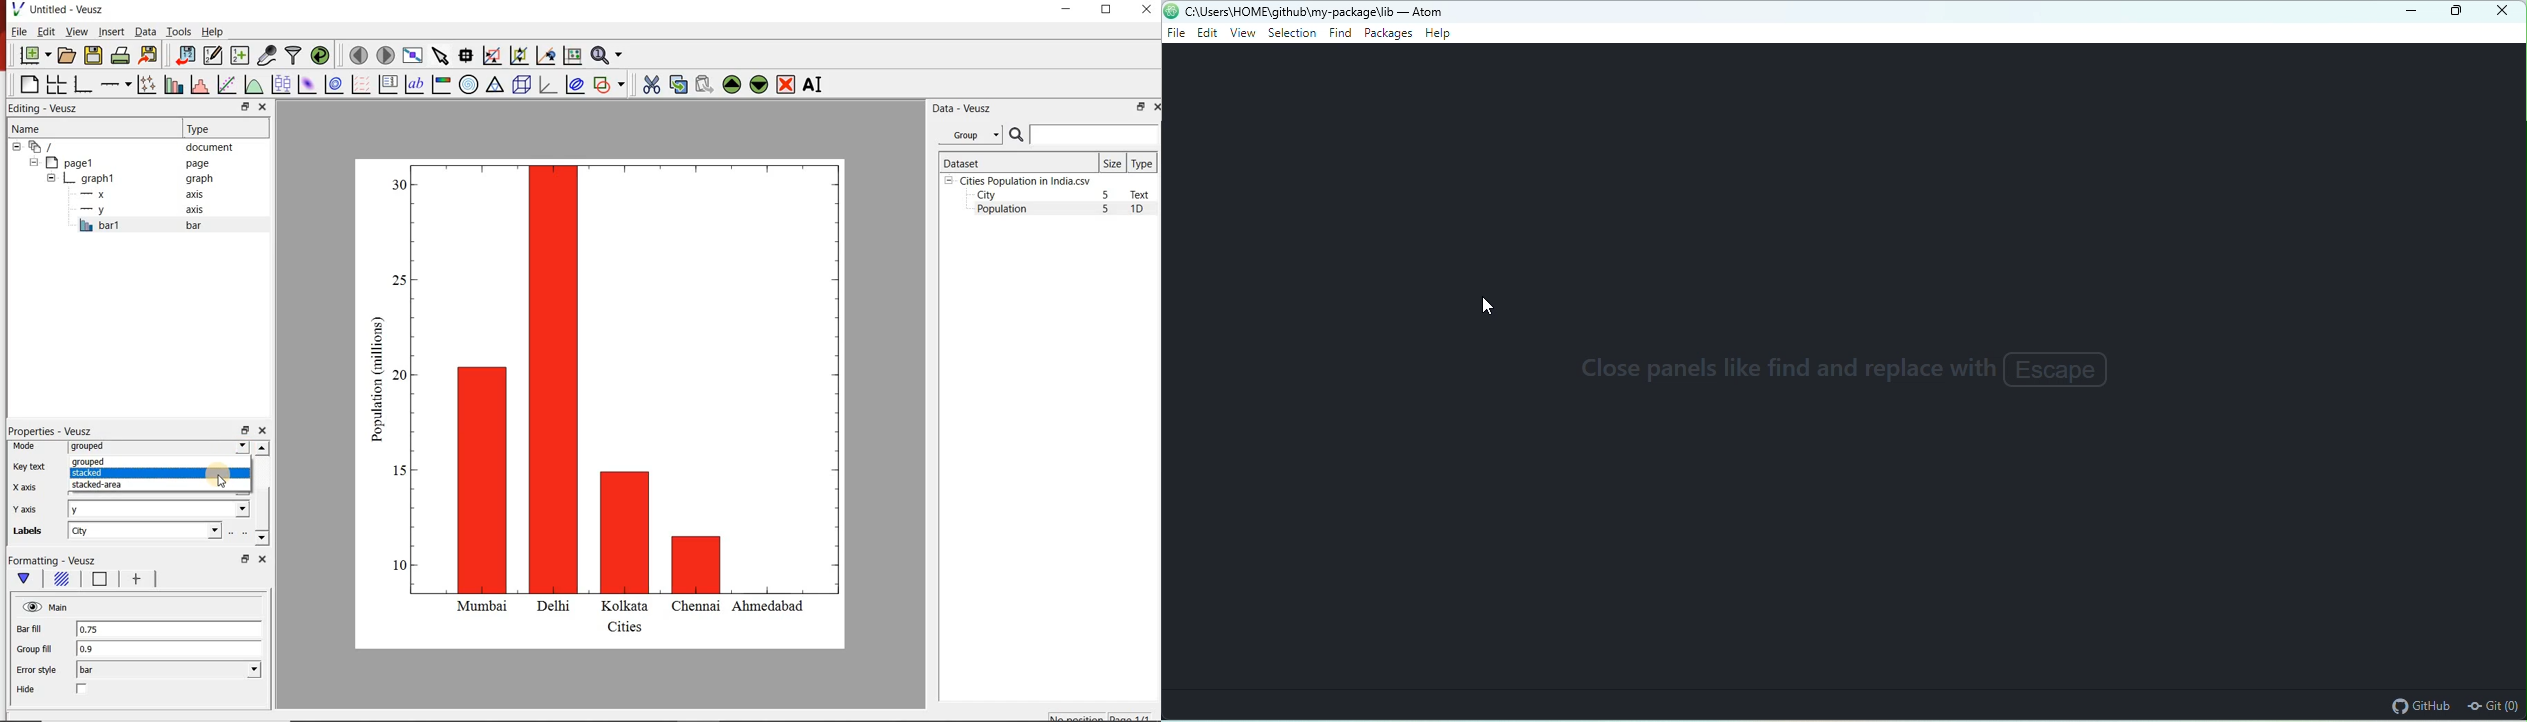 This screenshot has width=2548, height=728. I want to click on maximize, so click(2456, 12).